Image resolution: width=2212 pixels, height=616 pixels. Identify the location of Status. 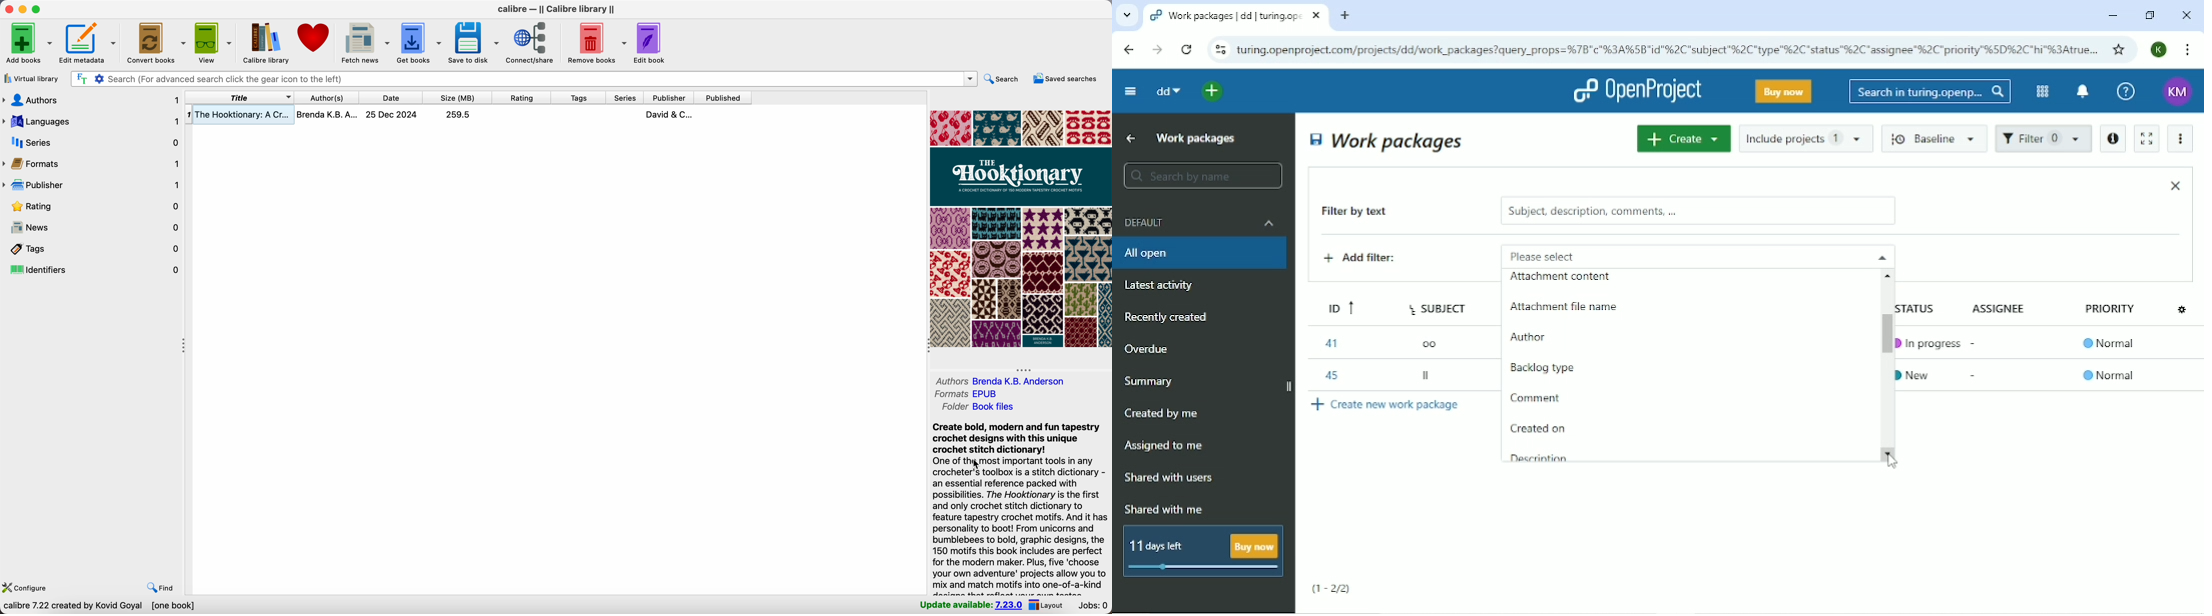
(1926, 307).